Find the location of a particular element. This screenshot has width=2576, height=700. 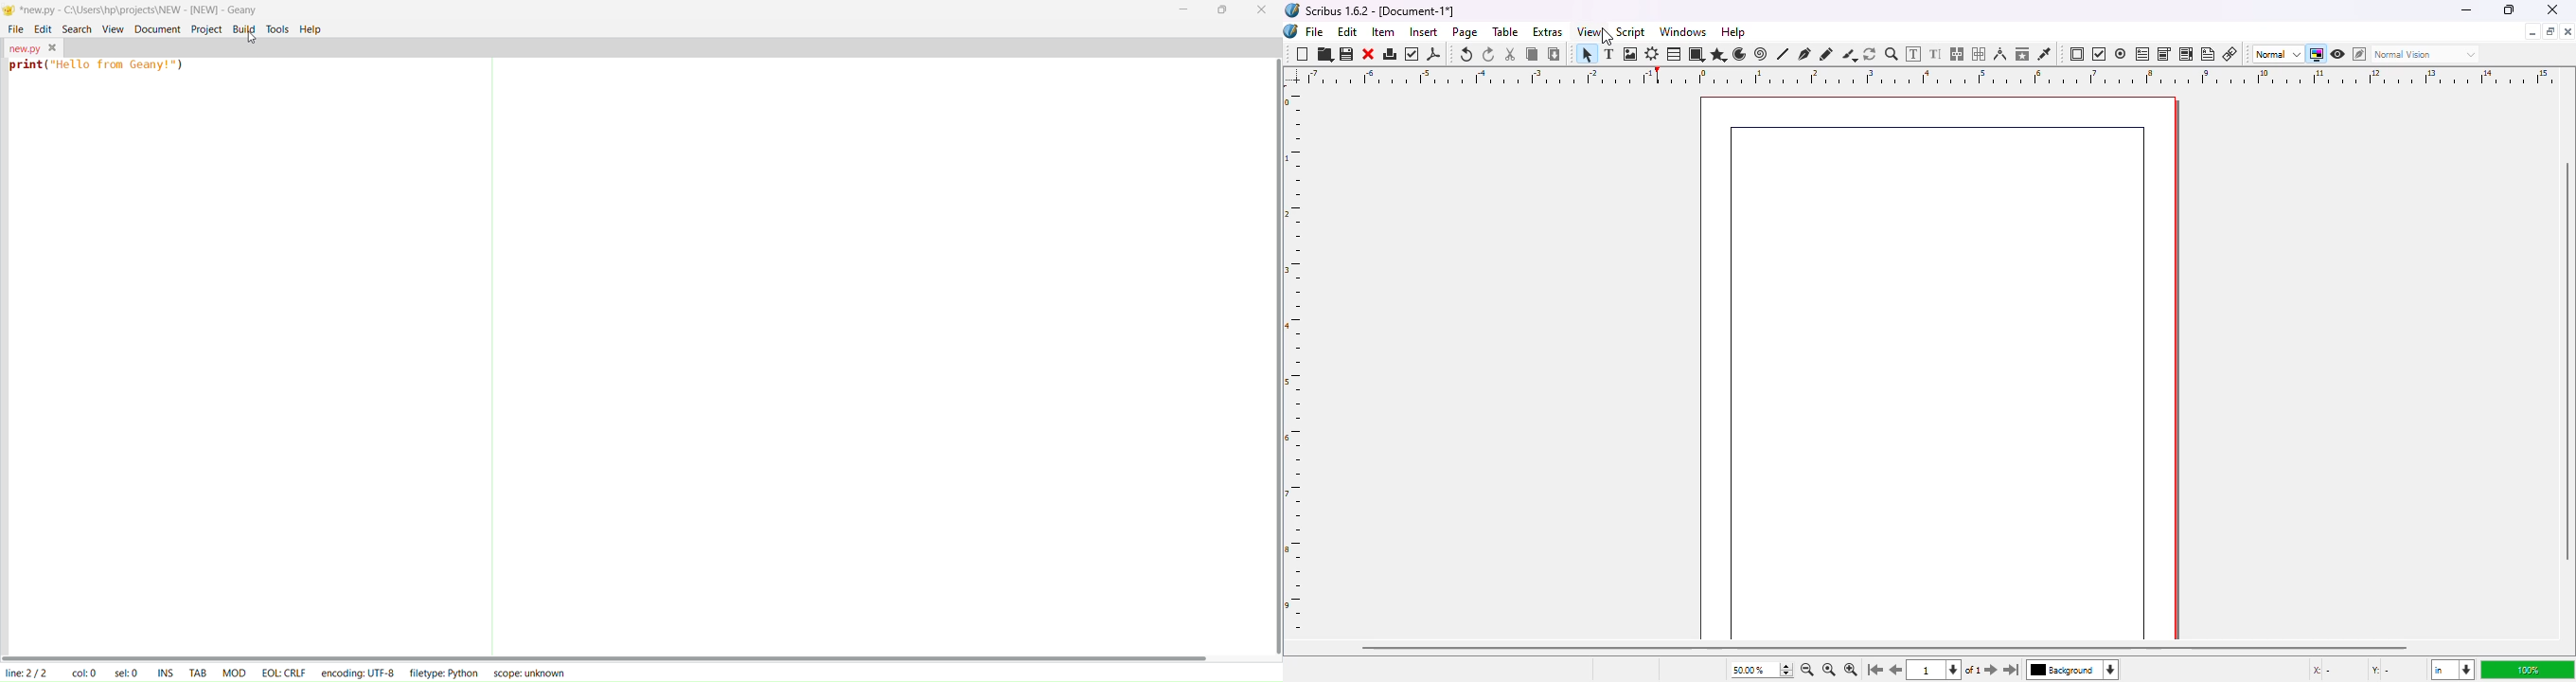

1 of 1 is located at coordinates (1949, 671).